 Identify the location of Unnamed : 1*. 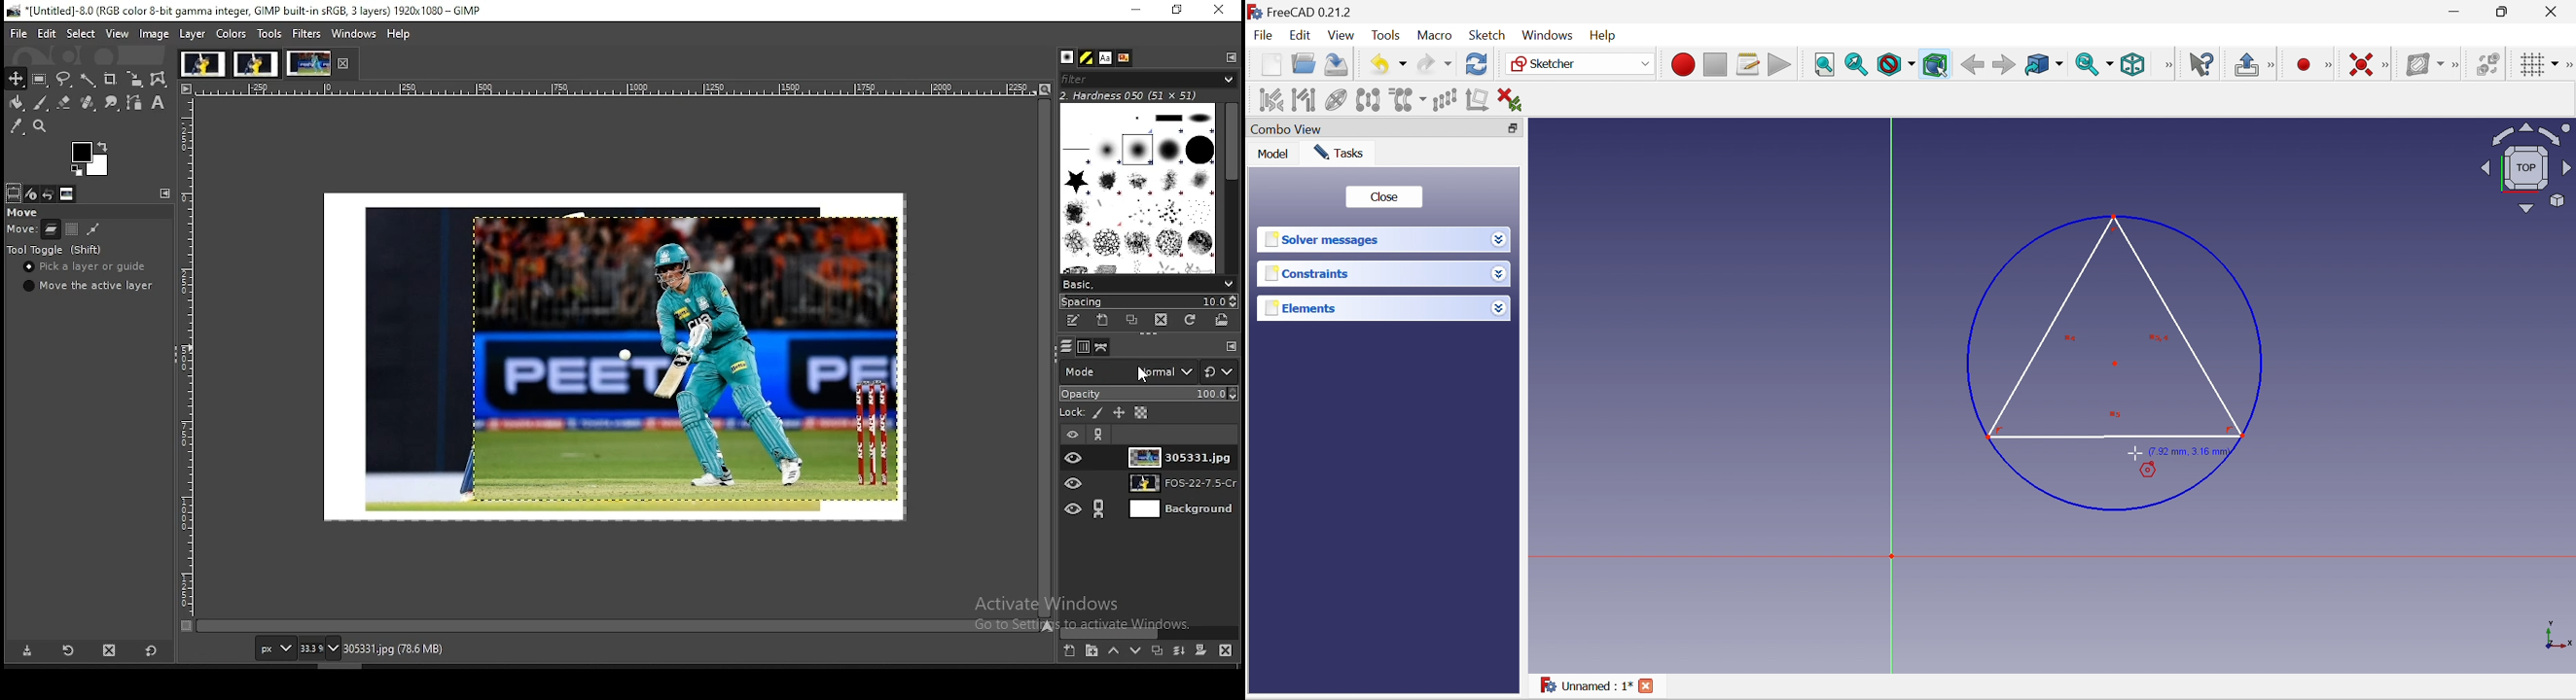
(1587, 684).